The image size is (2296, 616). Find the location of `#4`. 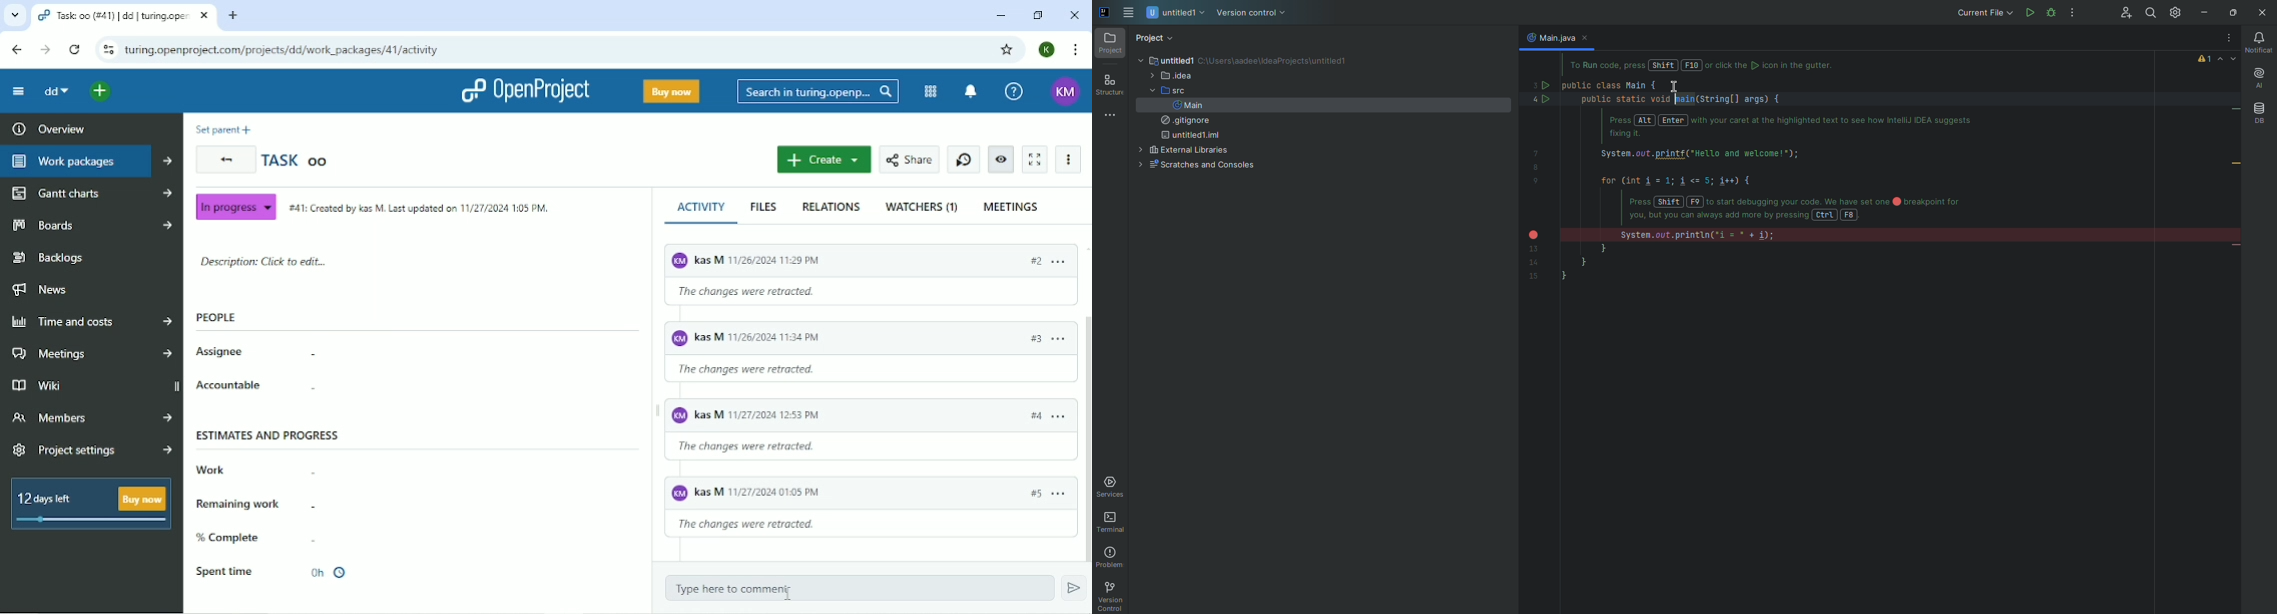

#4 is located at coordinates (1035, 416).